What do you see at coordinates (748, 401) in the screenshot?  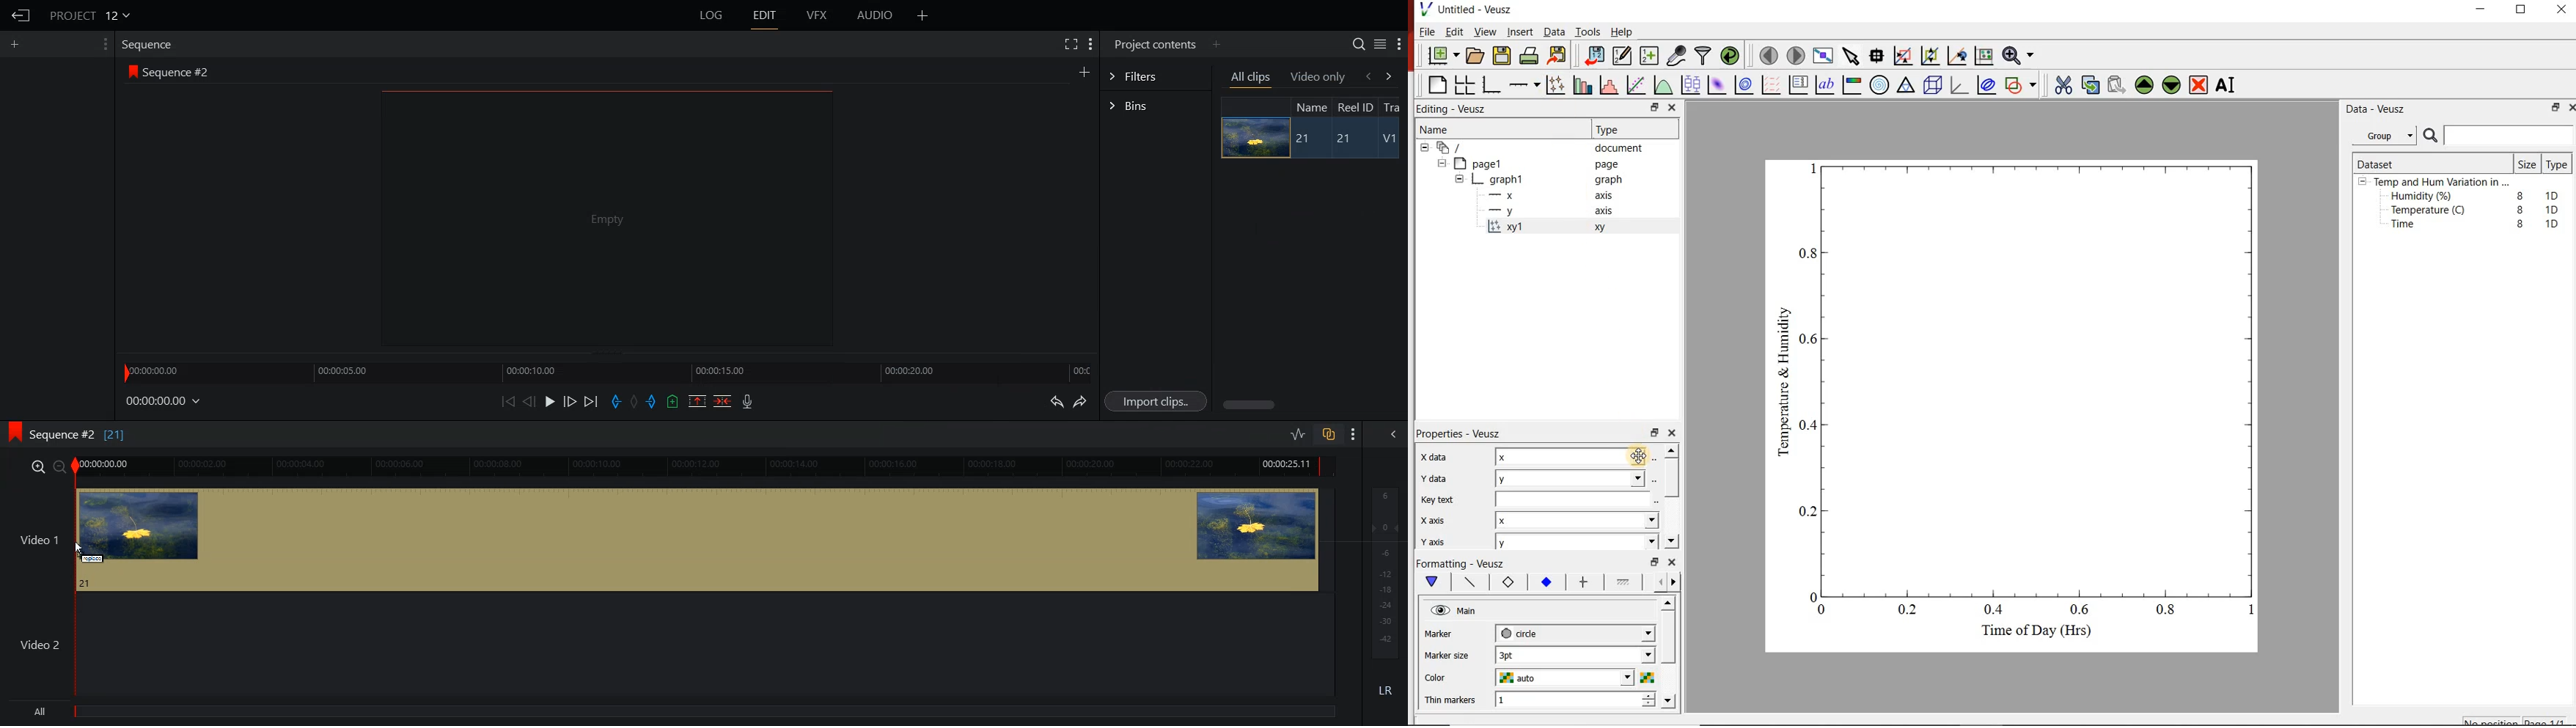 I see `Record Audio` at bounding box center [748, 401].